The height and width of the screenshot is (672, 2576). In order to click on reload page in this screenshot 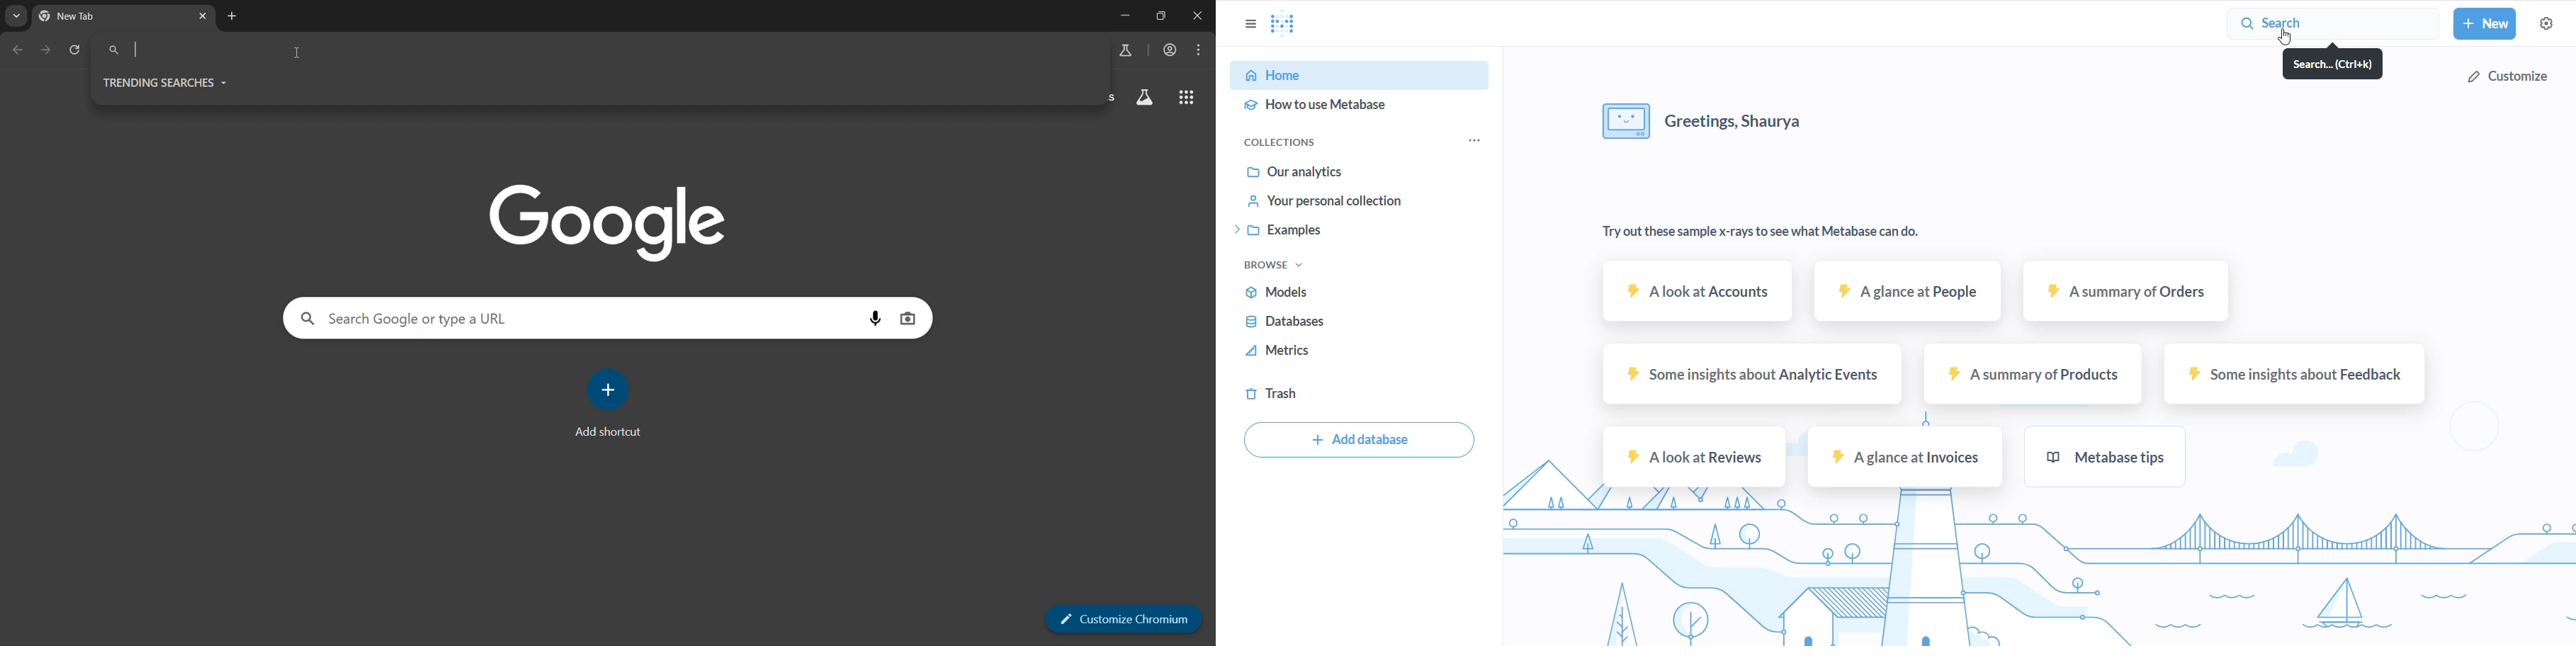, I will do `click(77, 50)`.